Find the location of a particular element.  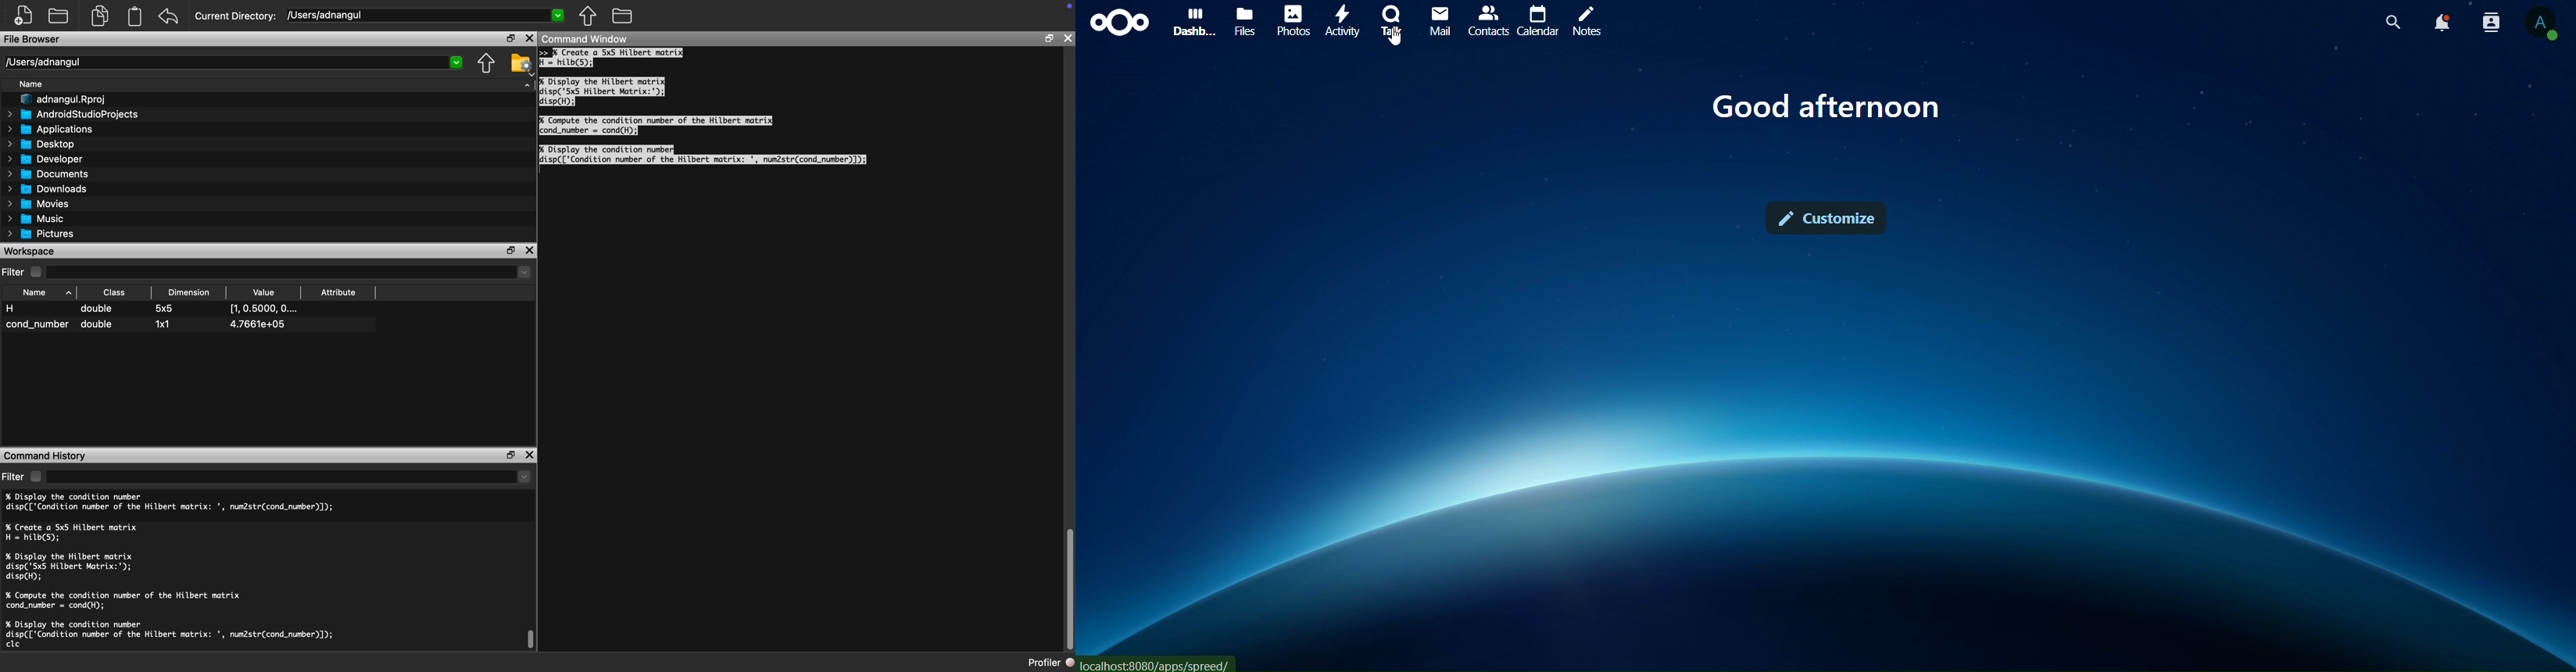

Pictures is located at coordinates (42, 233).